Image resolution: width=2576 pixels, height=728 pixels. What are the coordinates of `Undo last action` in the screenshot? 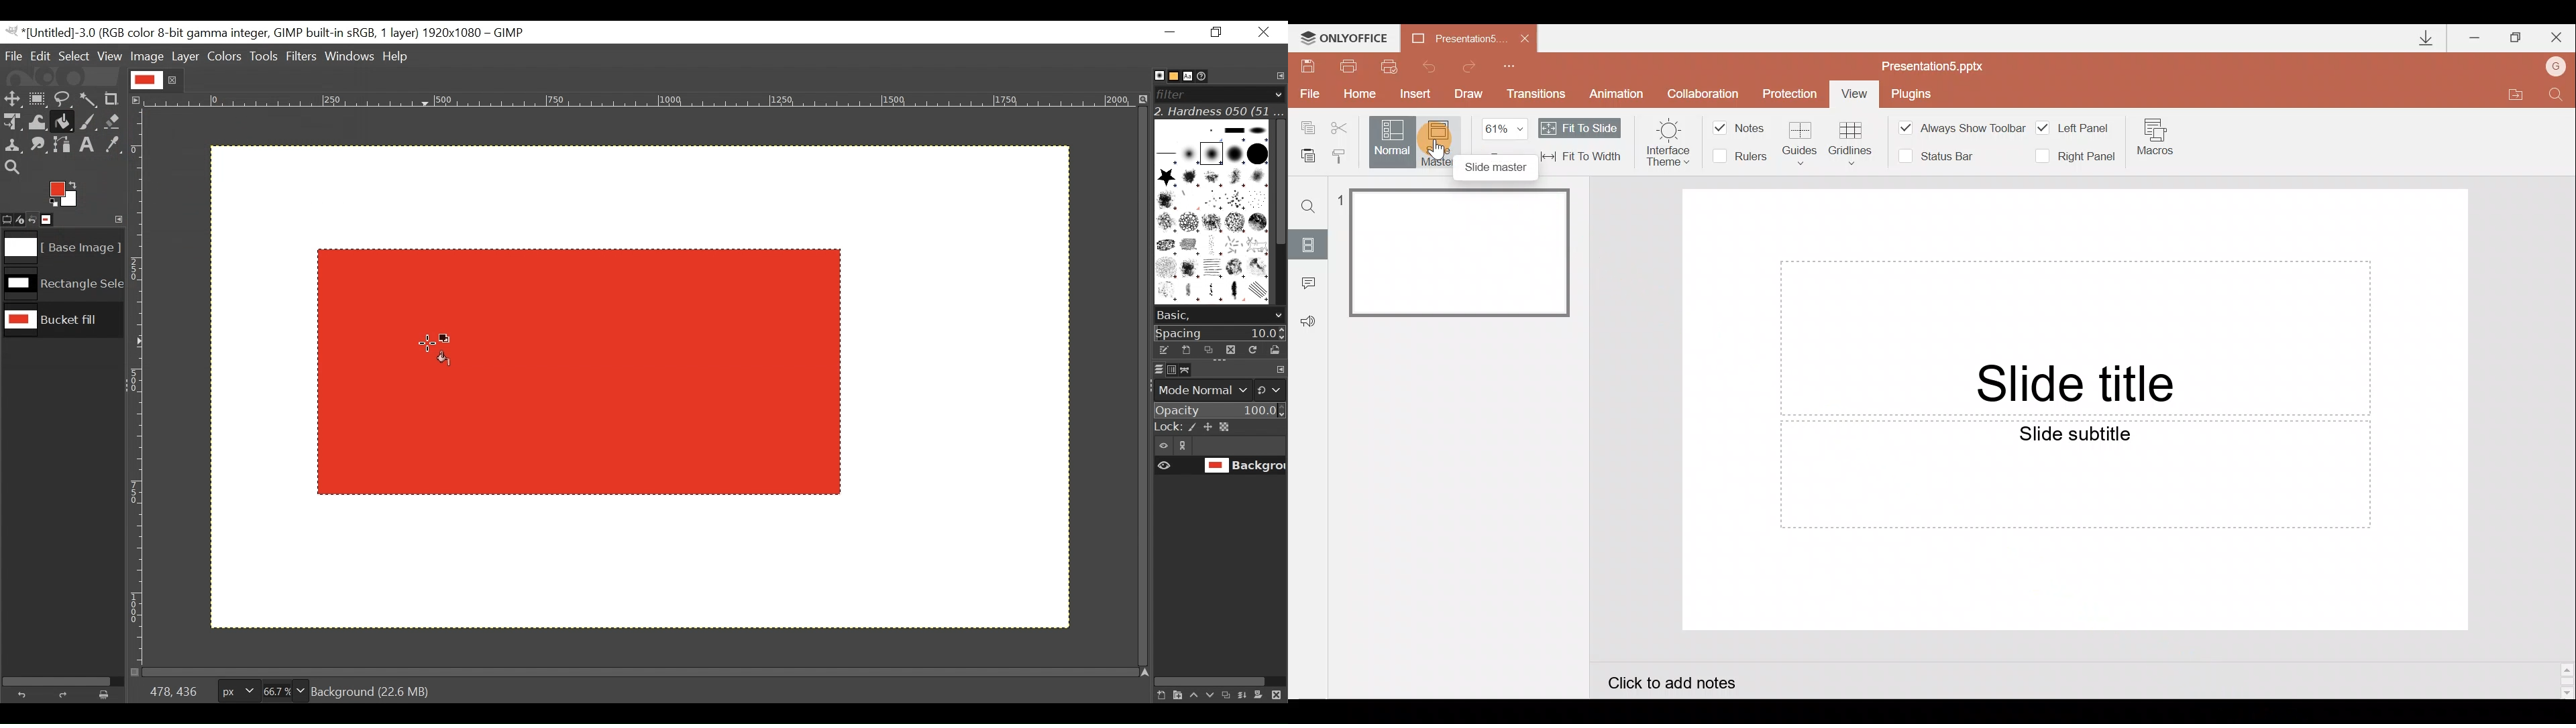 It's located at (33, 219).